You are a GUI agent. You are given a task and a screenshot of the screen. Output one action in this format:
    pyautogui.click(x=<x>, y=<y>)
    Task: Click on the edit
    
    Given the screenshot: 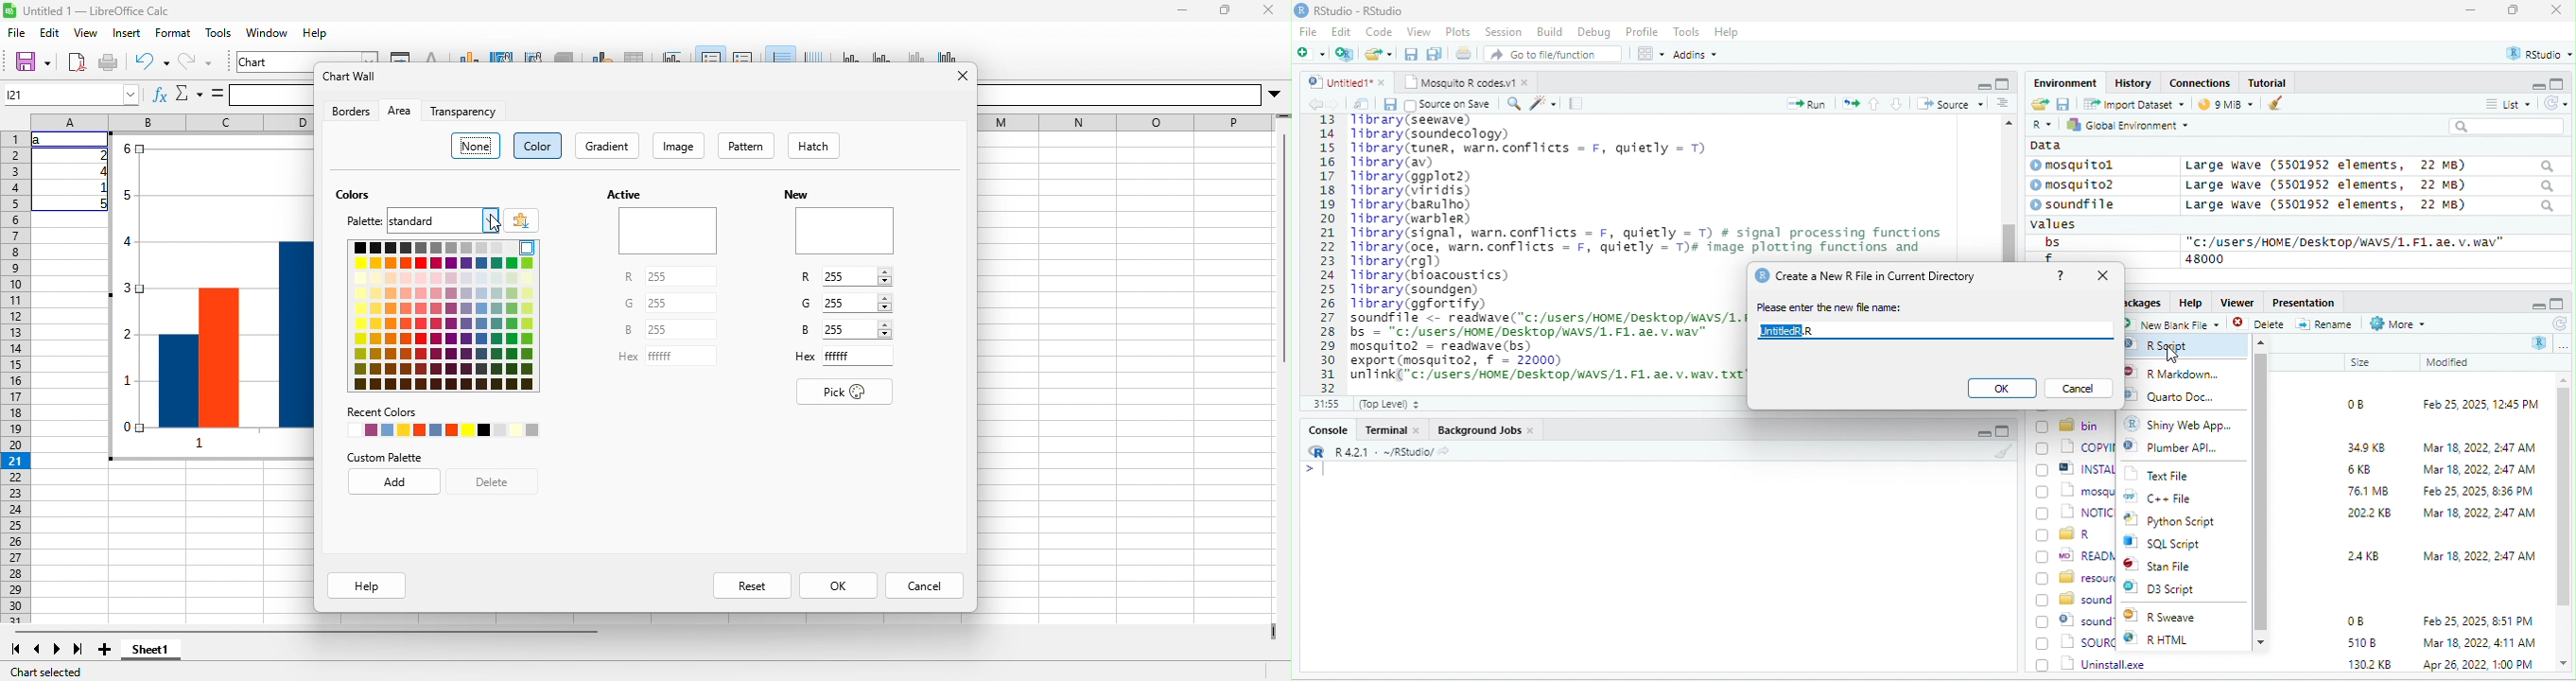 What is the action you would take?
    pyautogui.click(x=50, y=32)
    